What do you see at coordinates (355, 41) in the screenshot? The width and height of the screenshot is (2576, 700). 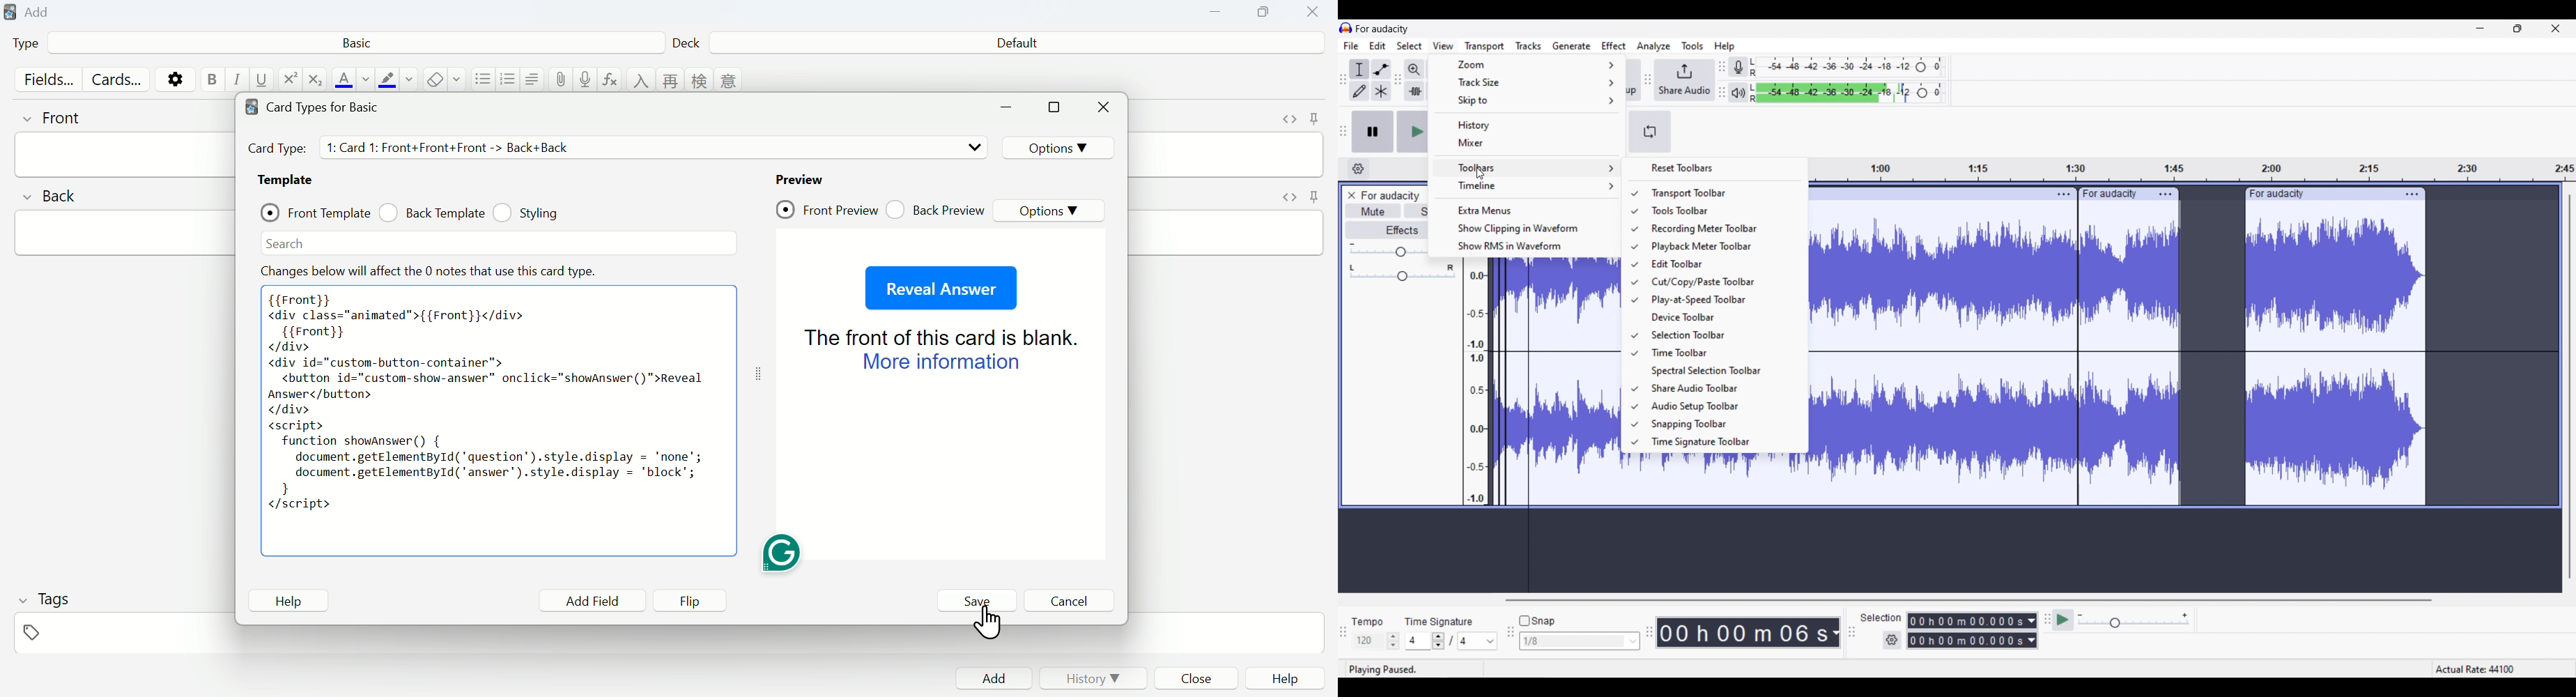 I see `Basic` at bounding box center [355, 41].